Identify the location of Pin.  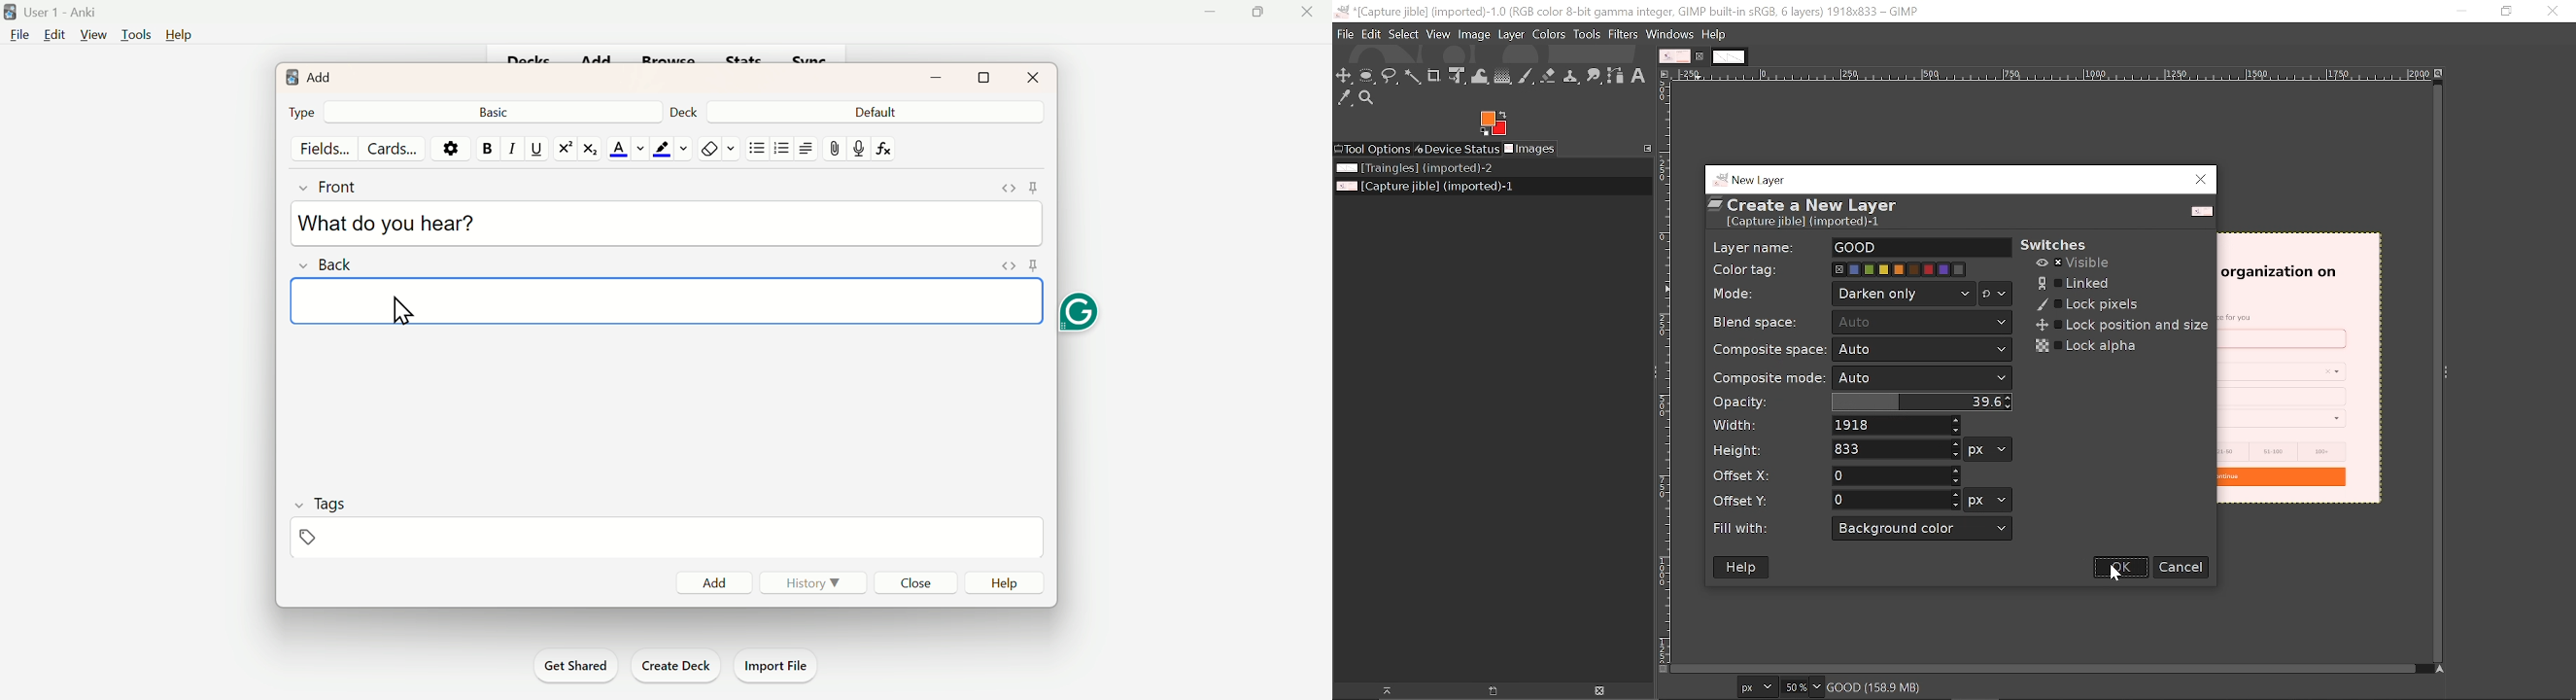
(307, 538).